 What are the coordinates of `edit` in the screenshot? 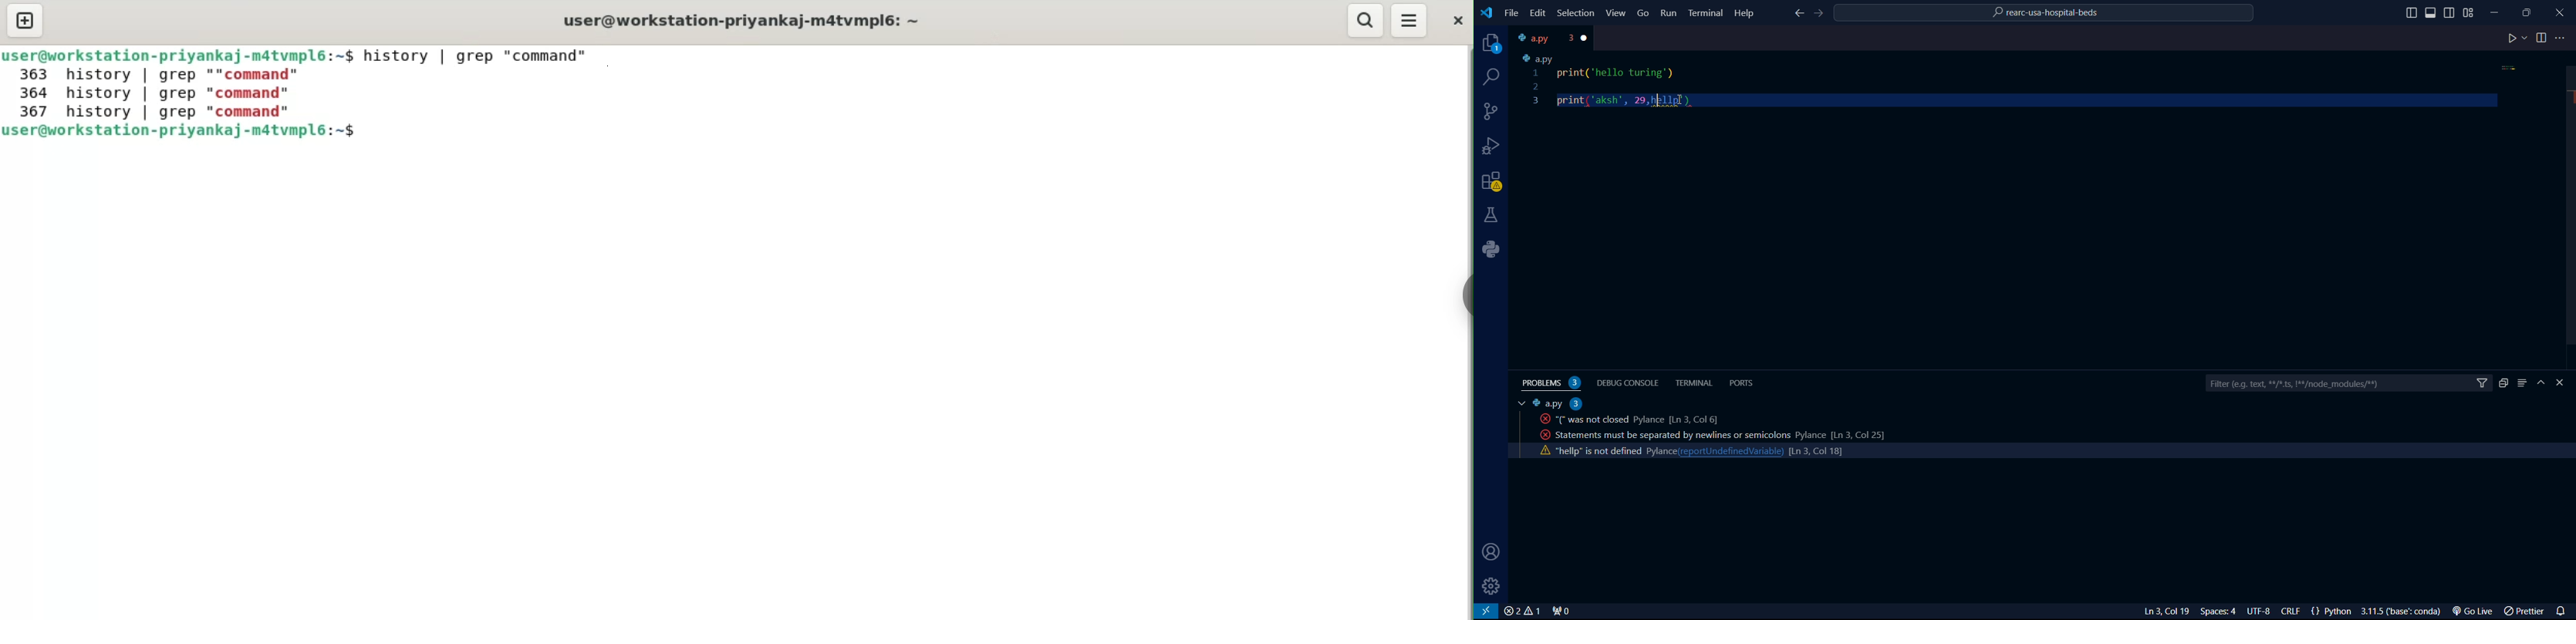 It's located at (1537, 13).